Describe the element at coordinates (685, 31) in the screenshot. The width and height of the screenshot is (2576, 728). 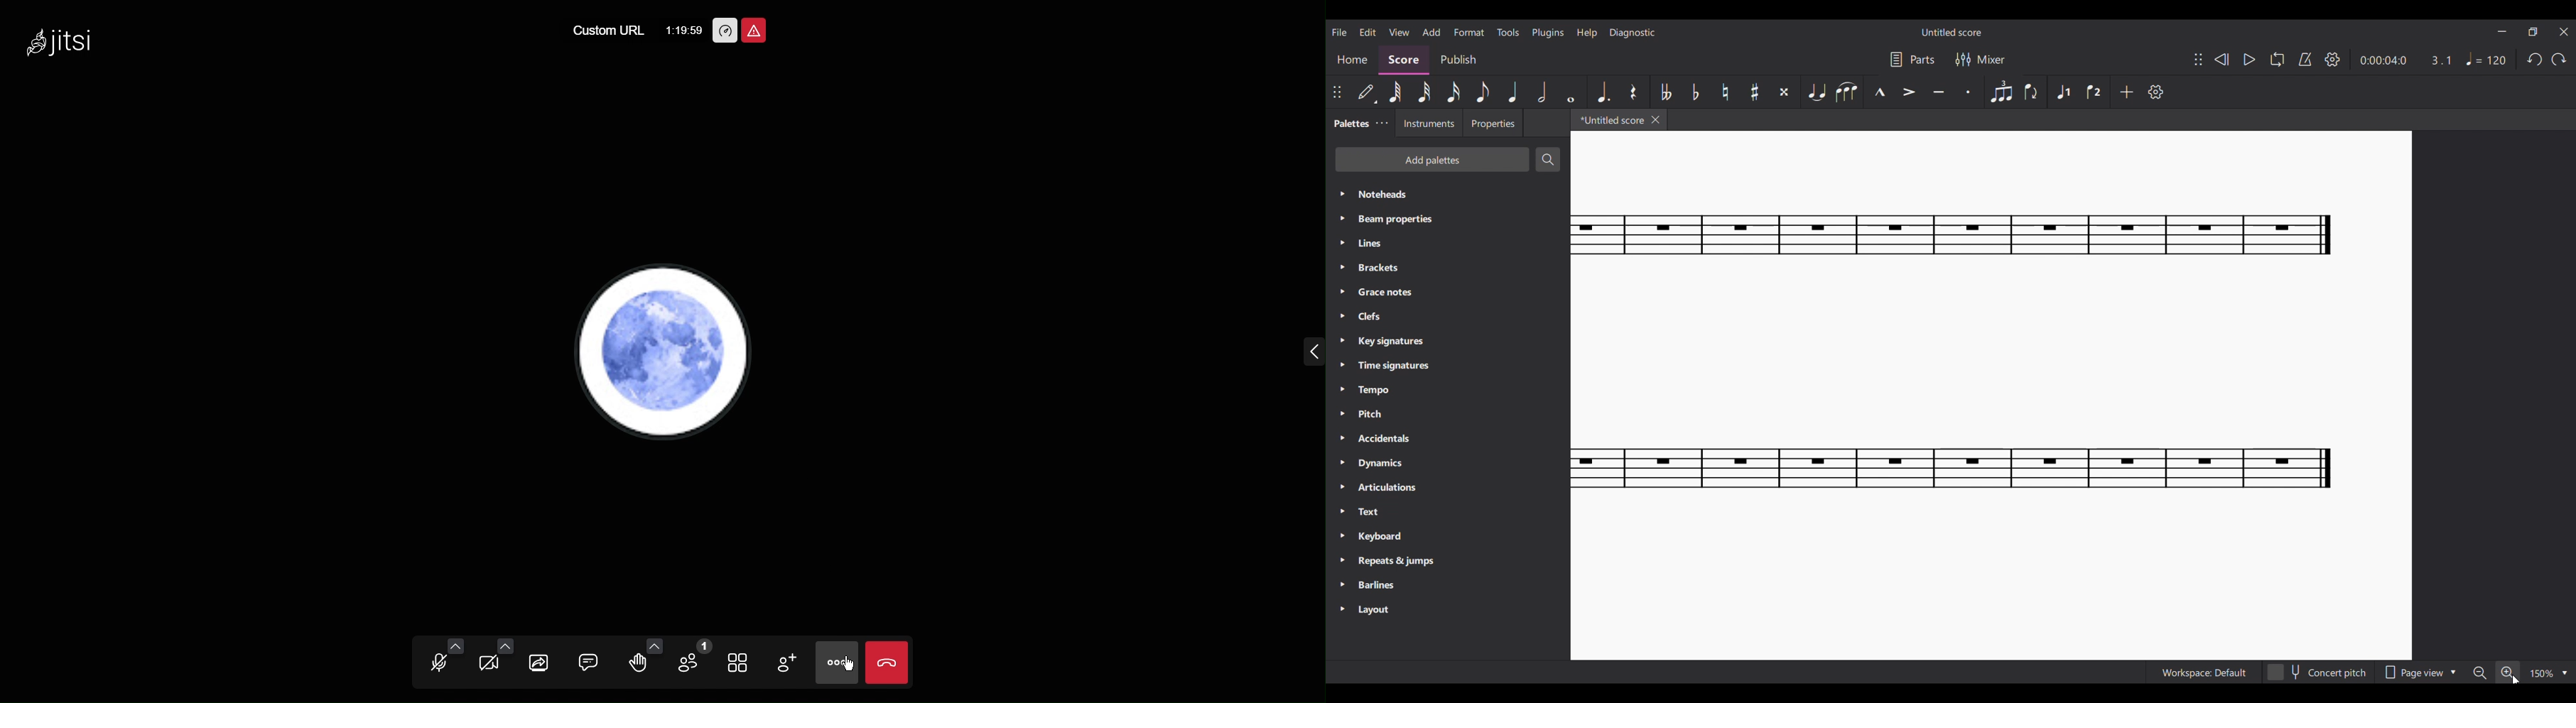
I see `1:19:59` at that location.